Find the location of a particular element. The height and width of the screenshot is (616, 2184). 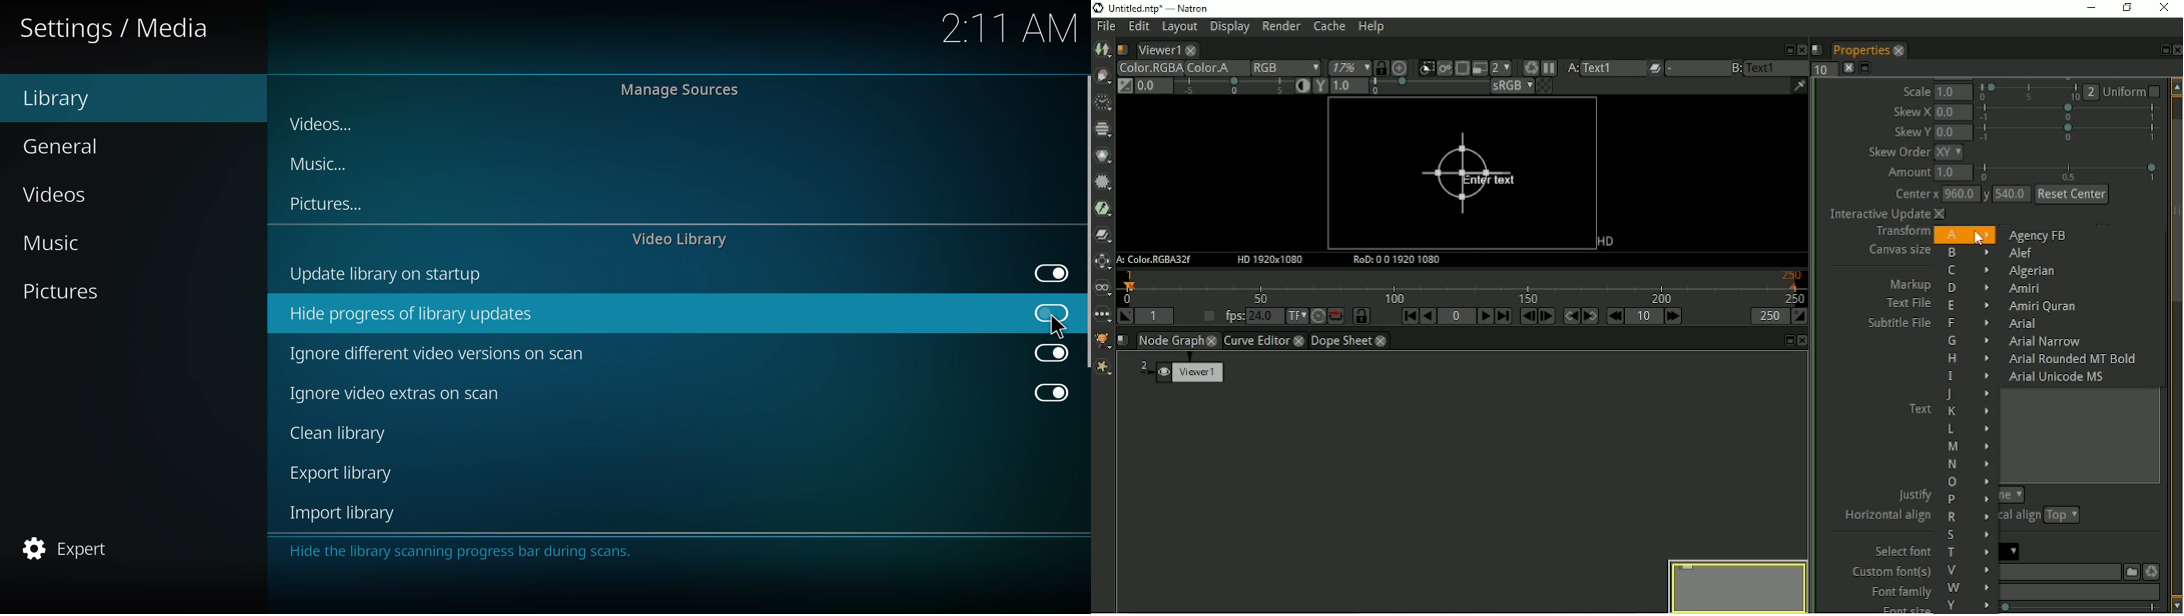

video library is located at coordinates (683, 239).